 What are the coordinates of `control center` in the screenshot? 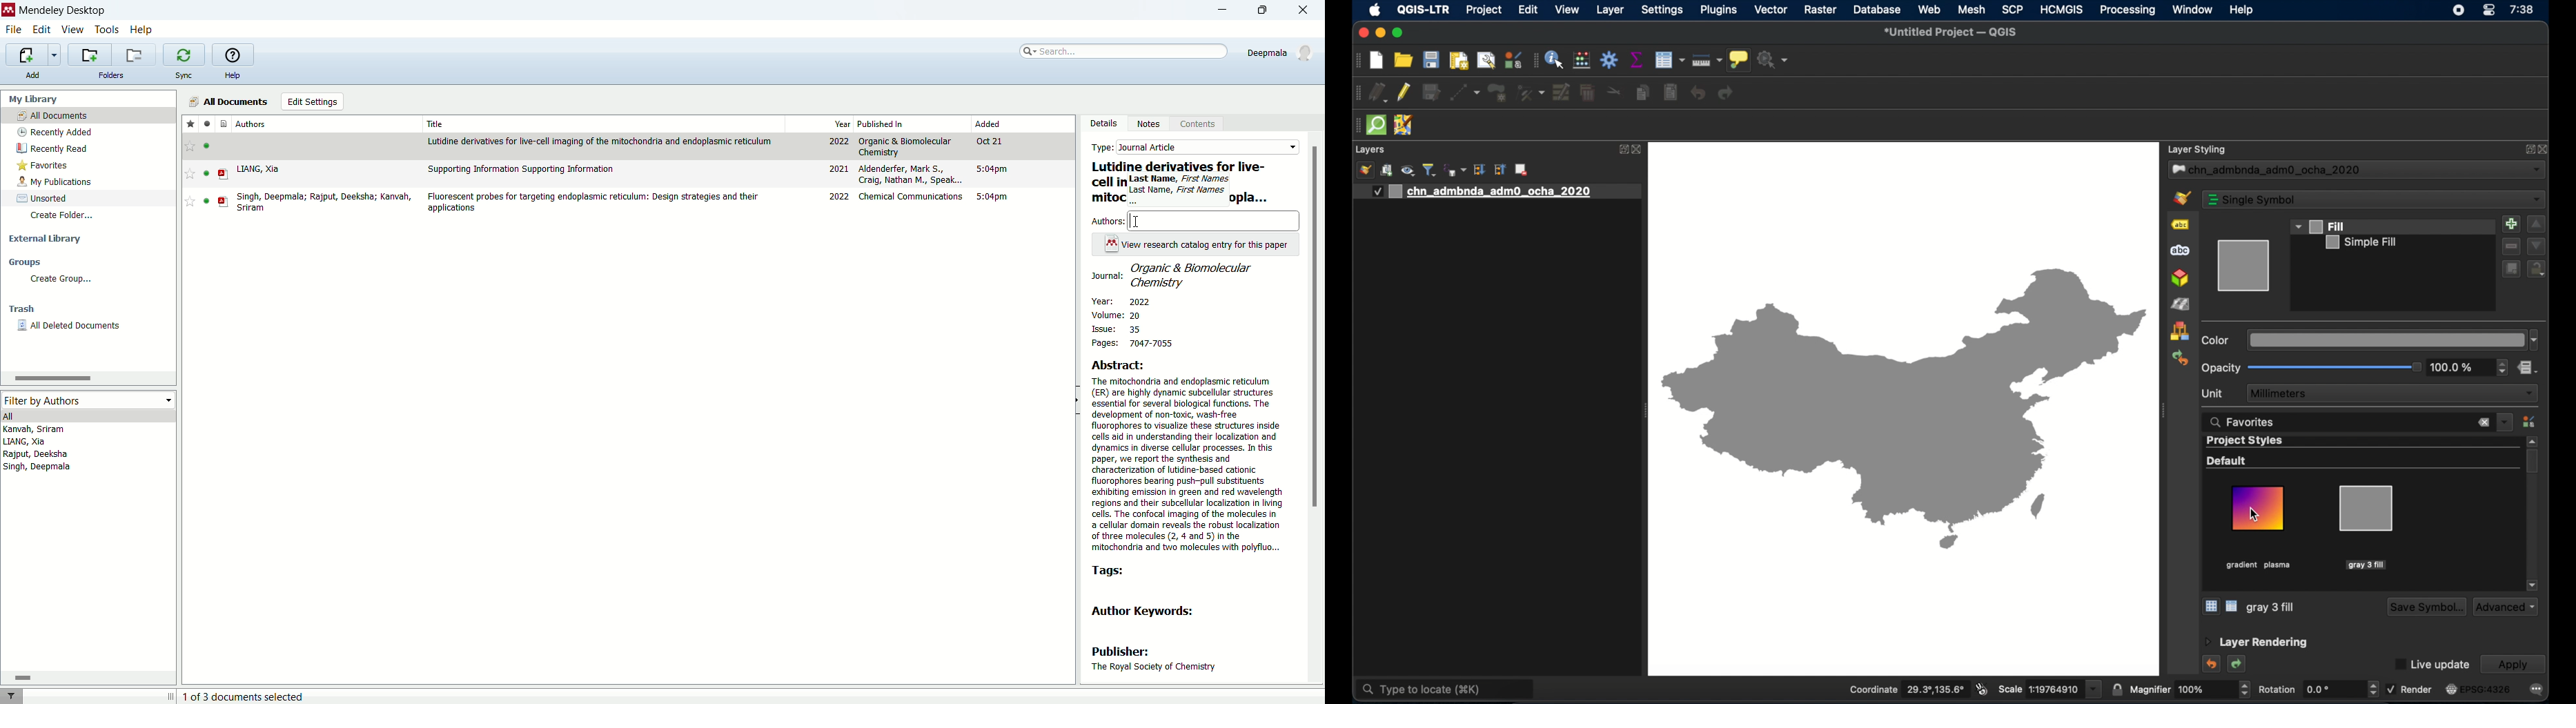 It's located at (2490, 10).